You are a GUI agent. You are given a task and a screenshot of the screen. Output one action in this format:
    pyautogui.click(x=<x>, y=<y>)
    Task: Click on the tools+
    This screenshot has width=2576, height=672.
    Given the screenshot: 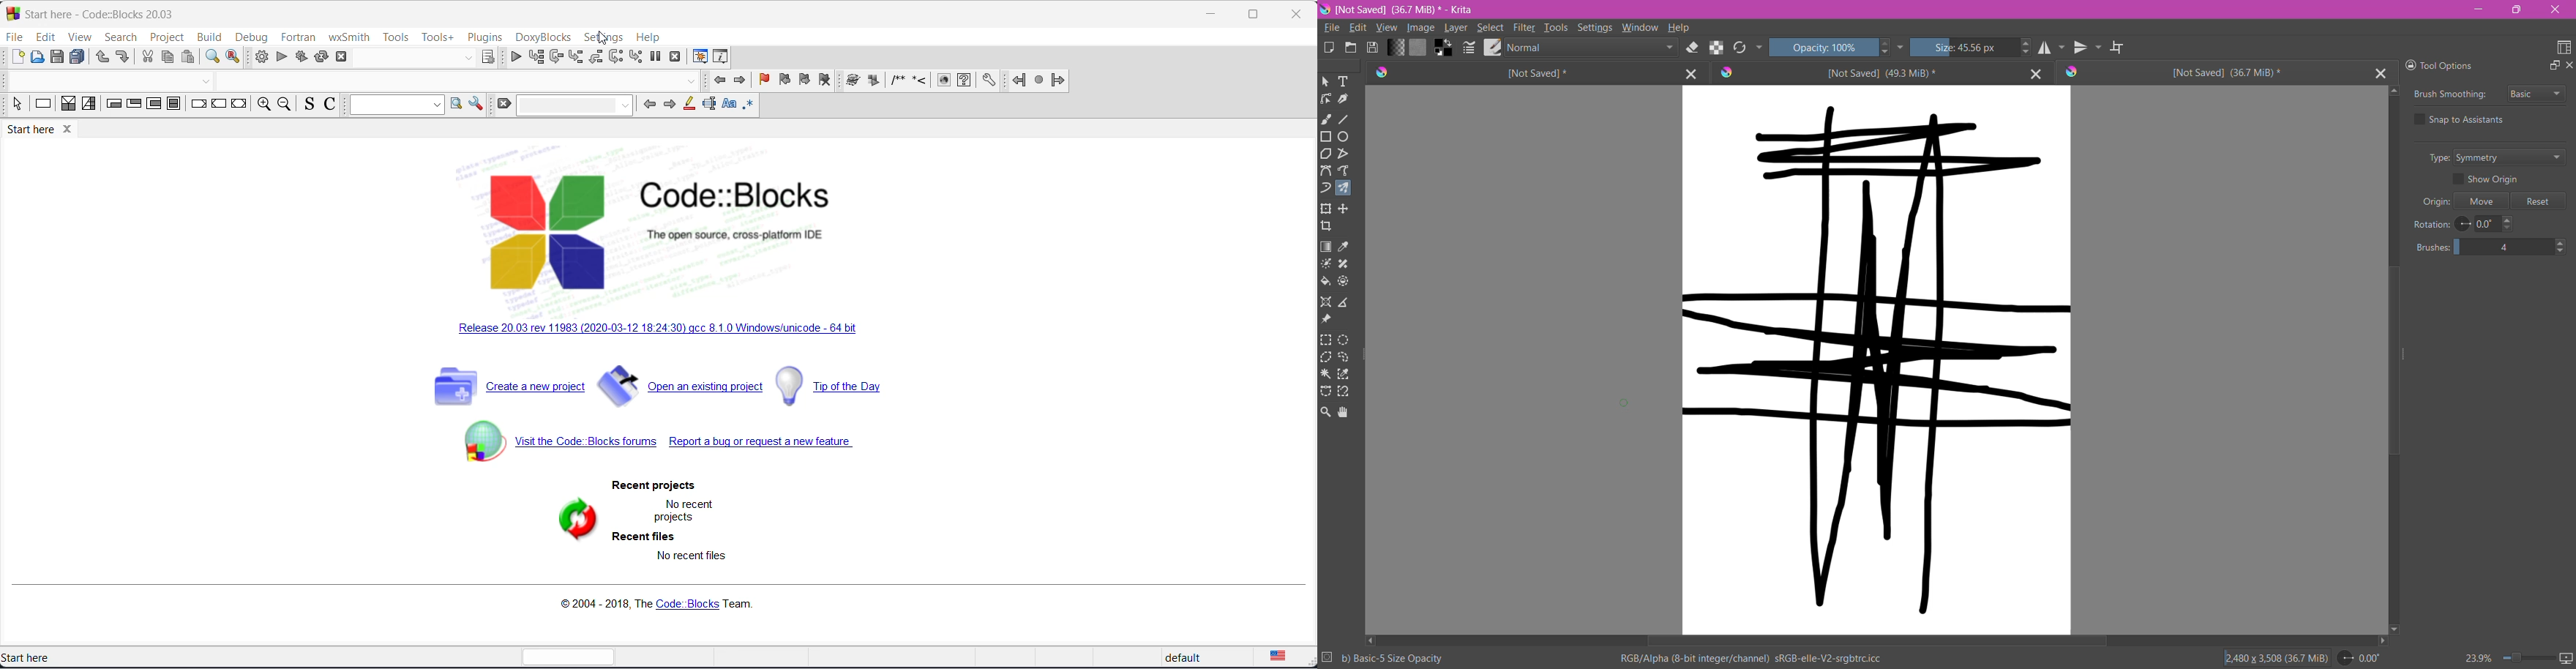 What is the action you would take?
    pyautogui.click(x=438, y=38)
    